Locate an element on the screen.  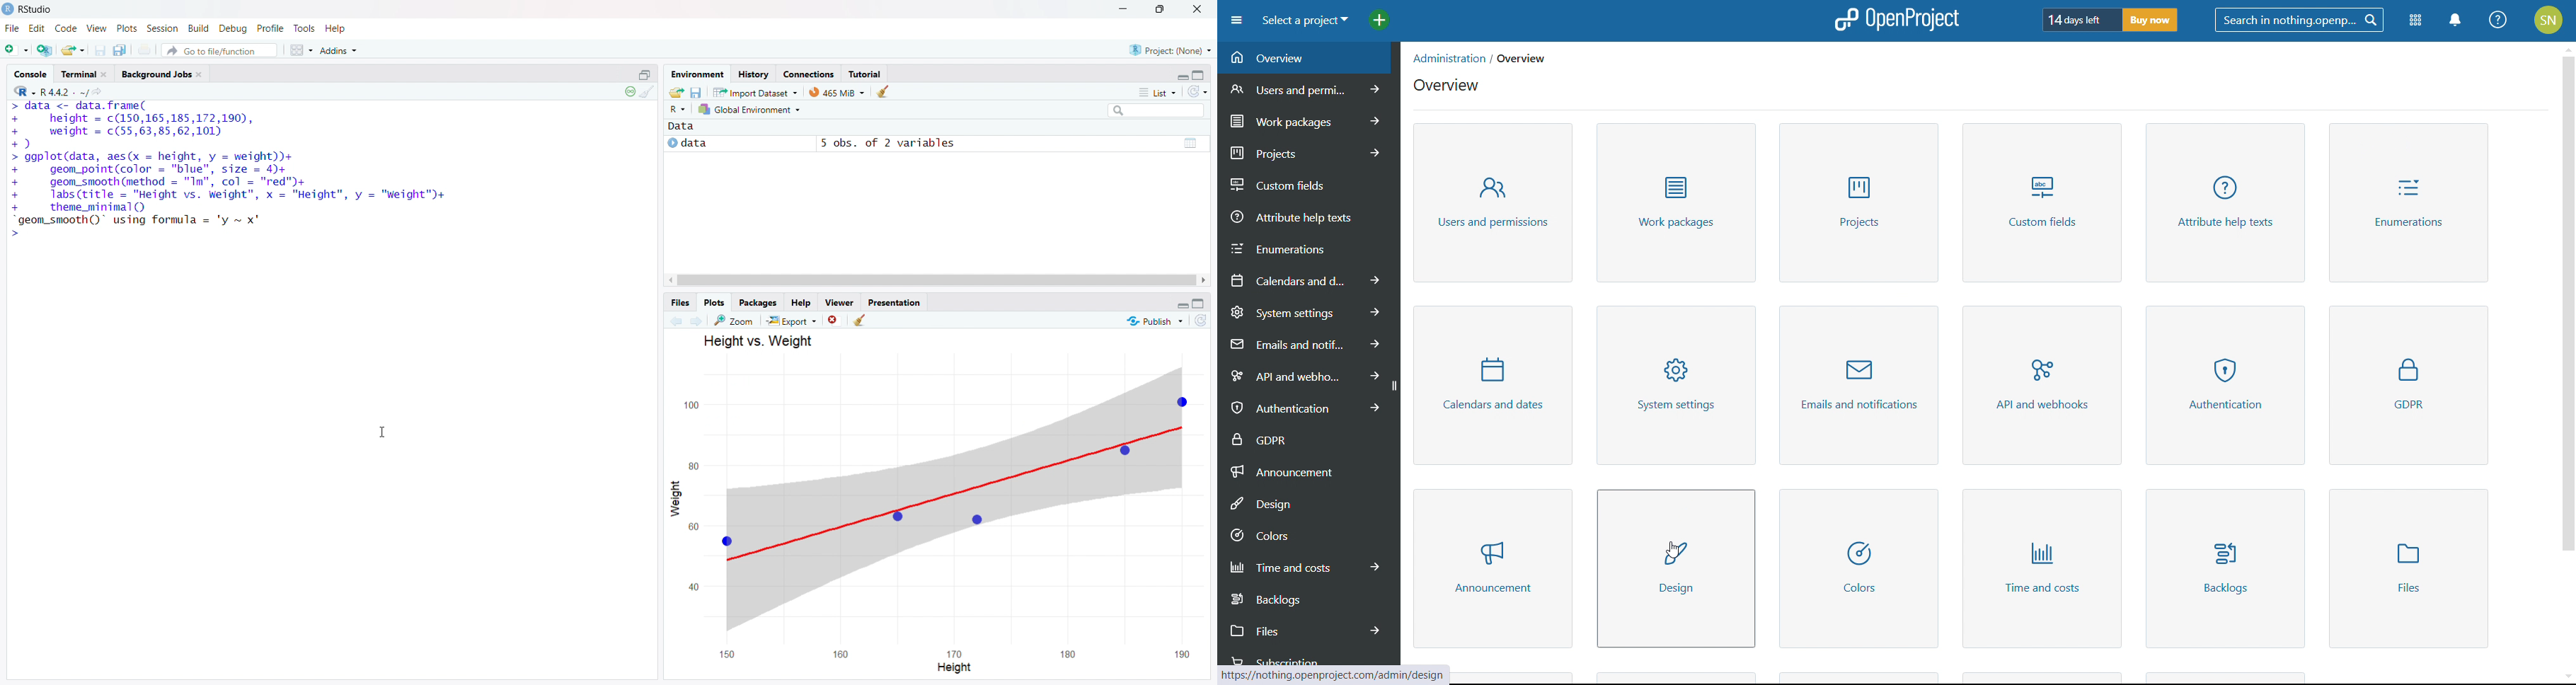
graph plot is located at coordinates (954, 501).